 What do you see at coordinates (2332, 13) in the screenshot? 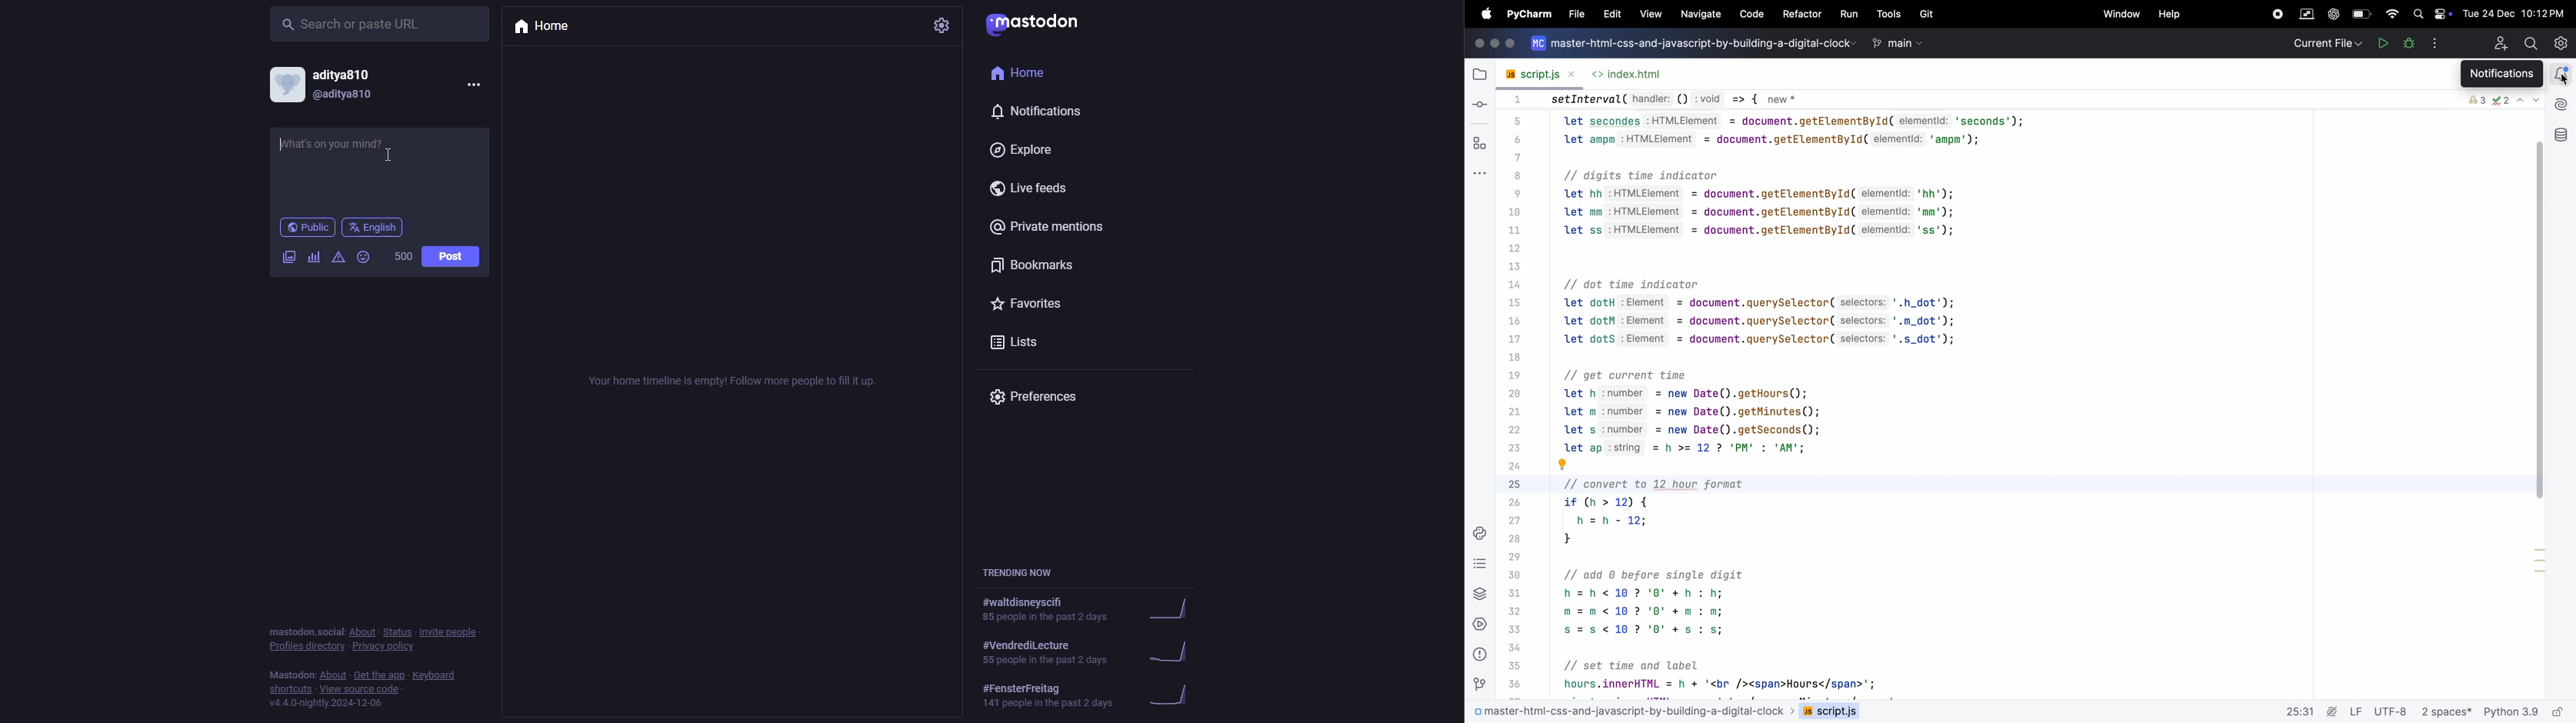
I see `chatgpt` at bounding box center [2332, 13].